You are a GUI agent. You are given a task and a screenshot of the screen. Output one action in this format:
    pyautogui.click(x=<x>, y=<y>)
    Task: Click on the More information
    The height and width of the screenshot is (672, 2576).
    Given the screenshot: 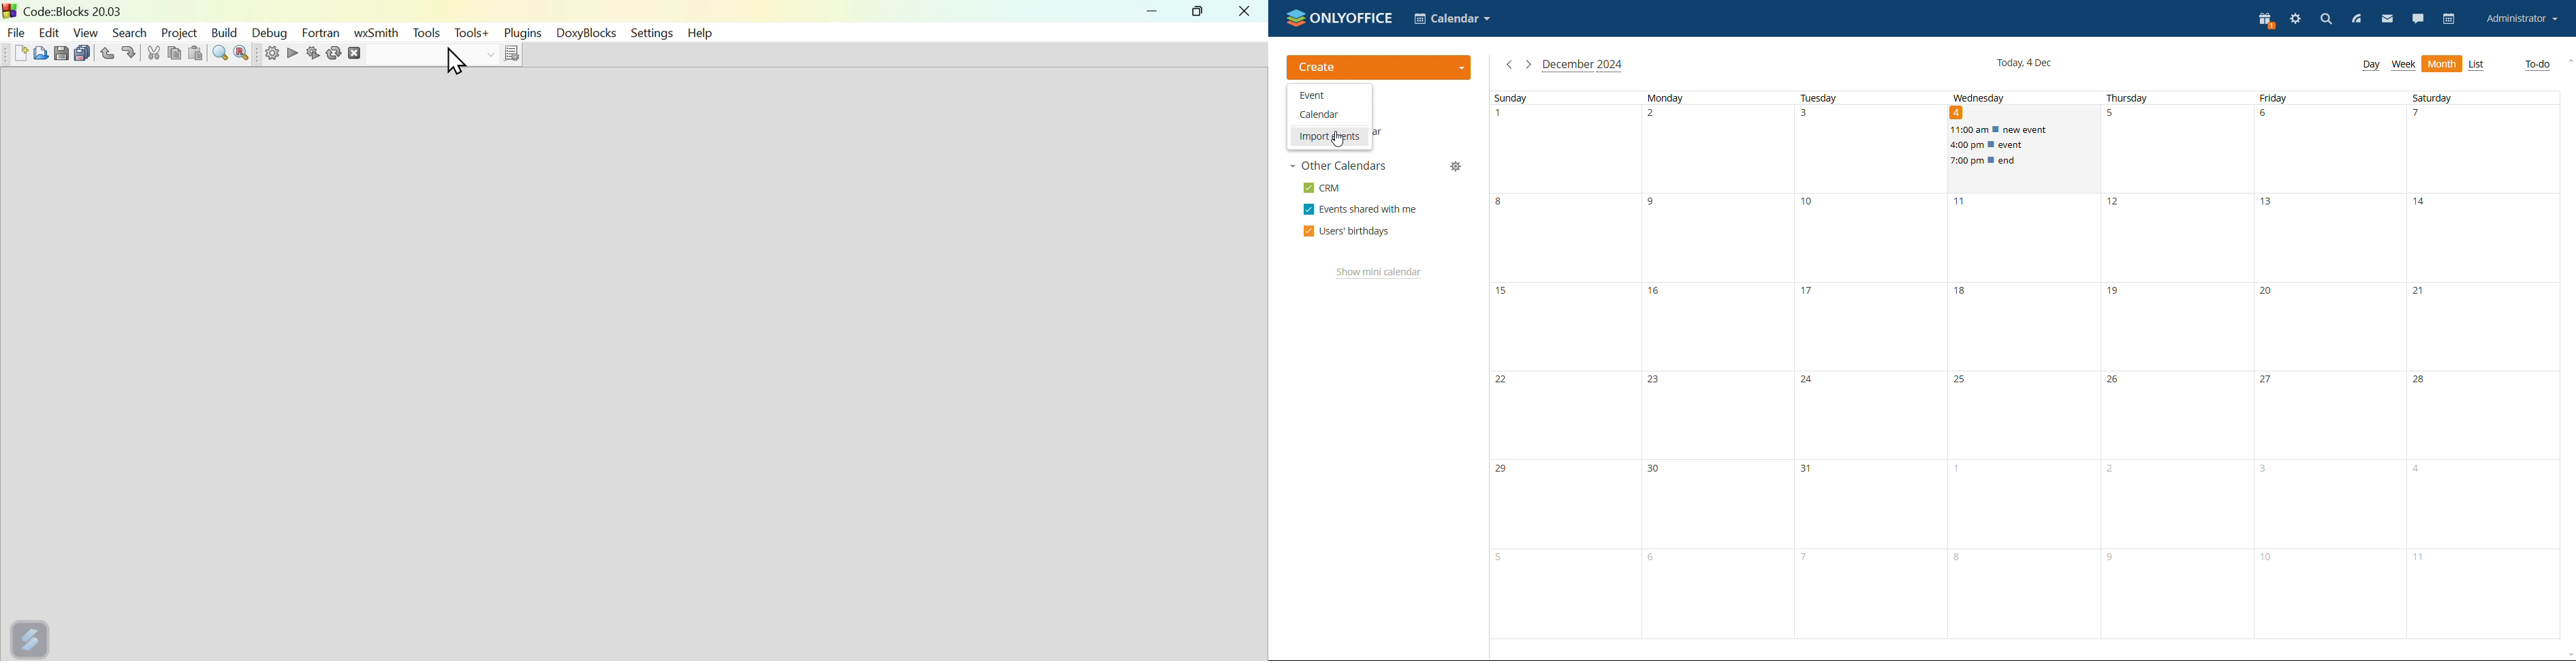 What is the action you would take?
    pyautogui.click(x=504, y=55)
    